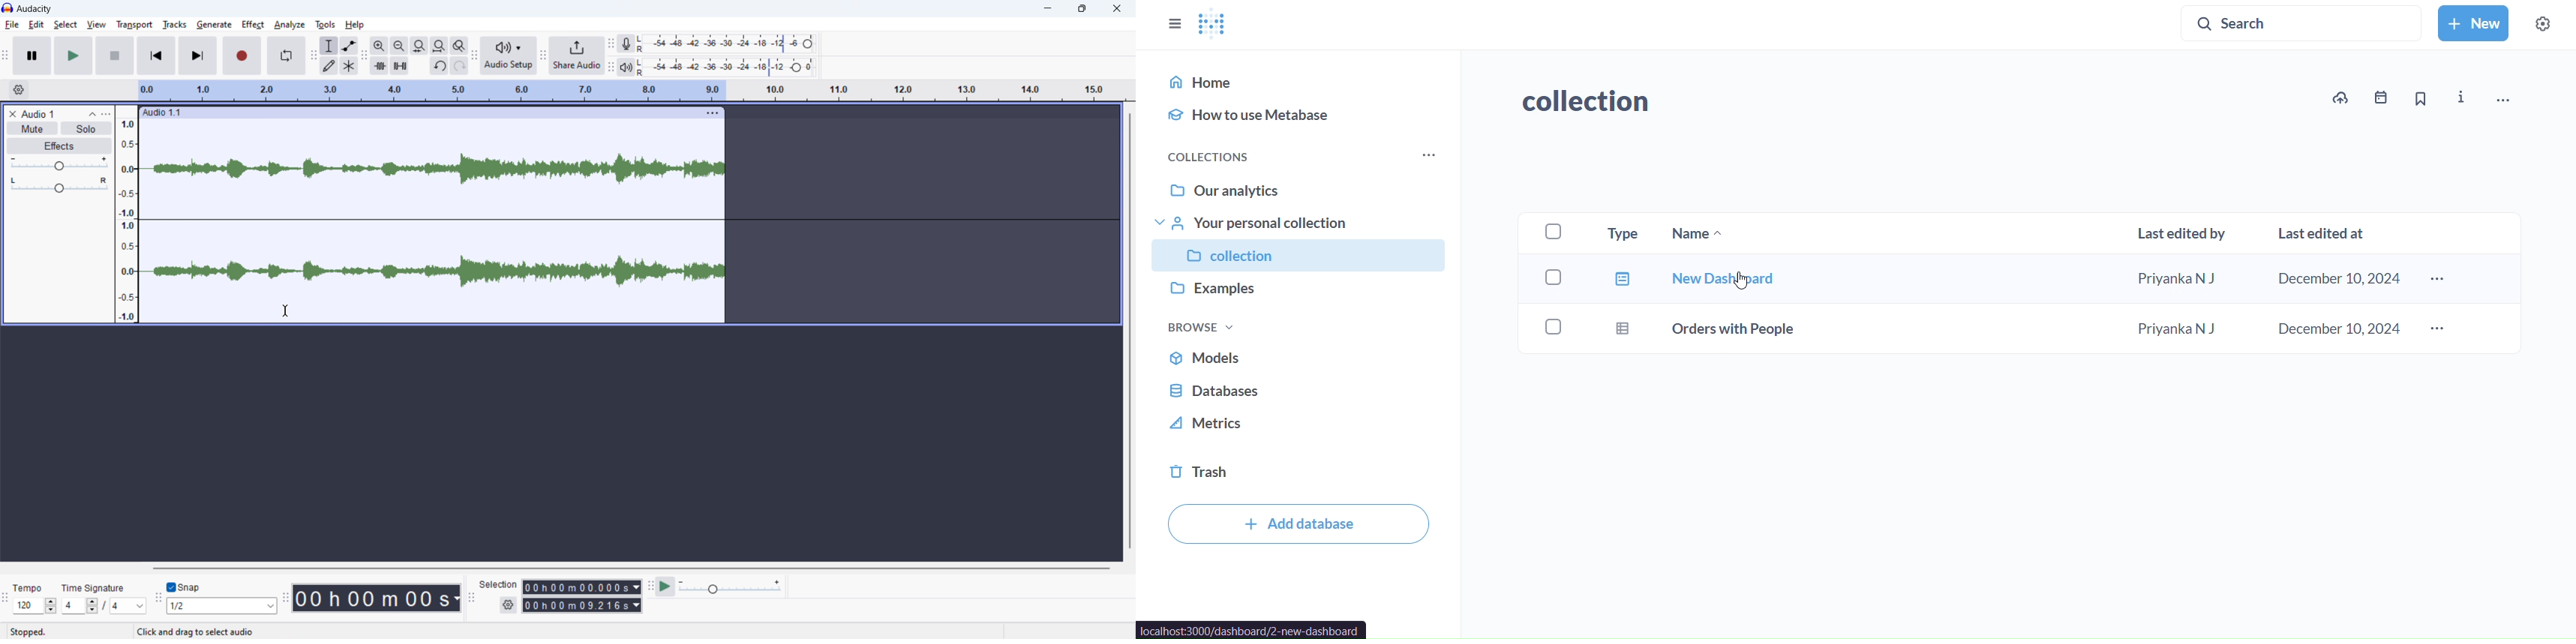  Describe the element at coordinates (86, 128) in the screenshot. I see `solo` at that location.